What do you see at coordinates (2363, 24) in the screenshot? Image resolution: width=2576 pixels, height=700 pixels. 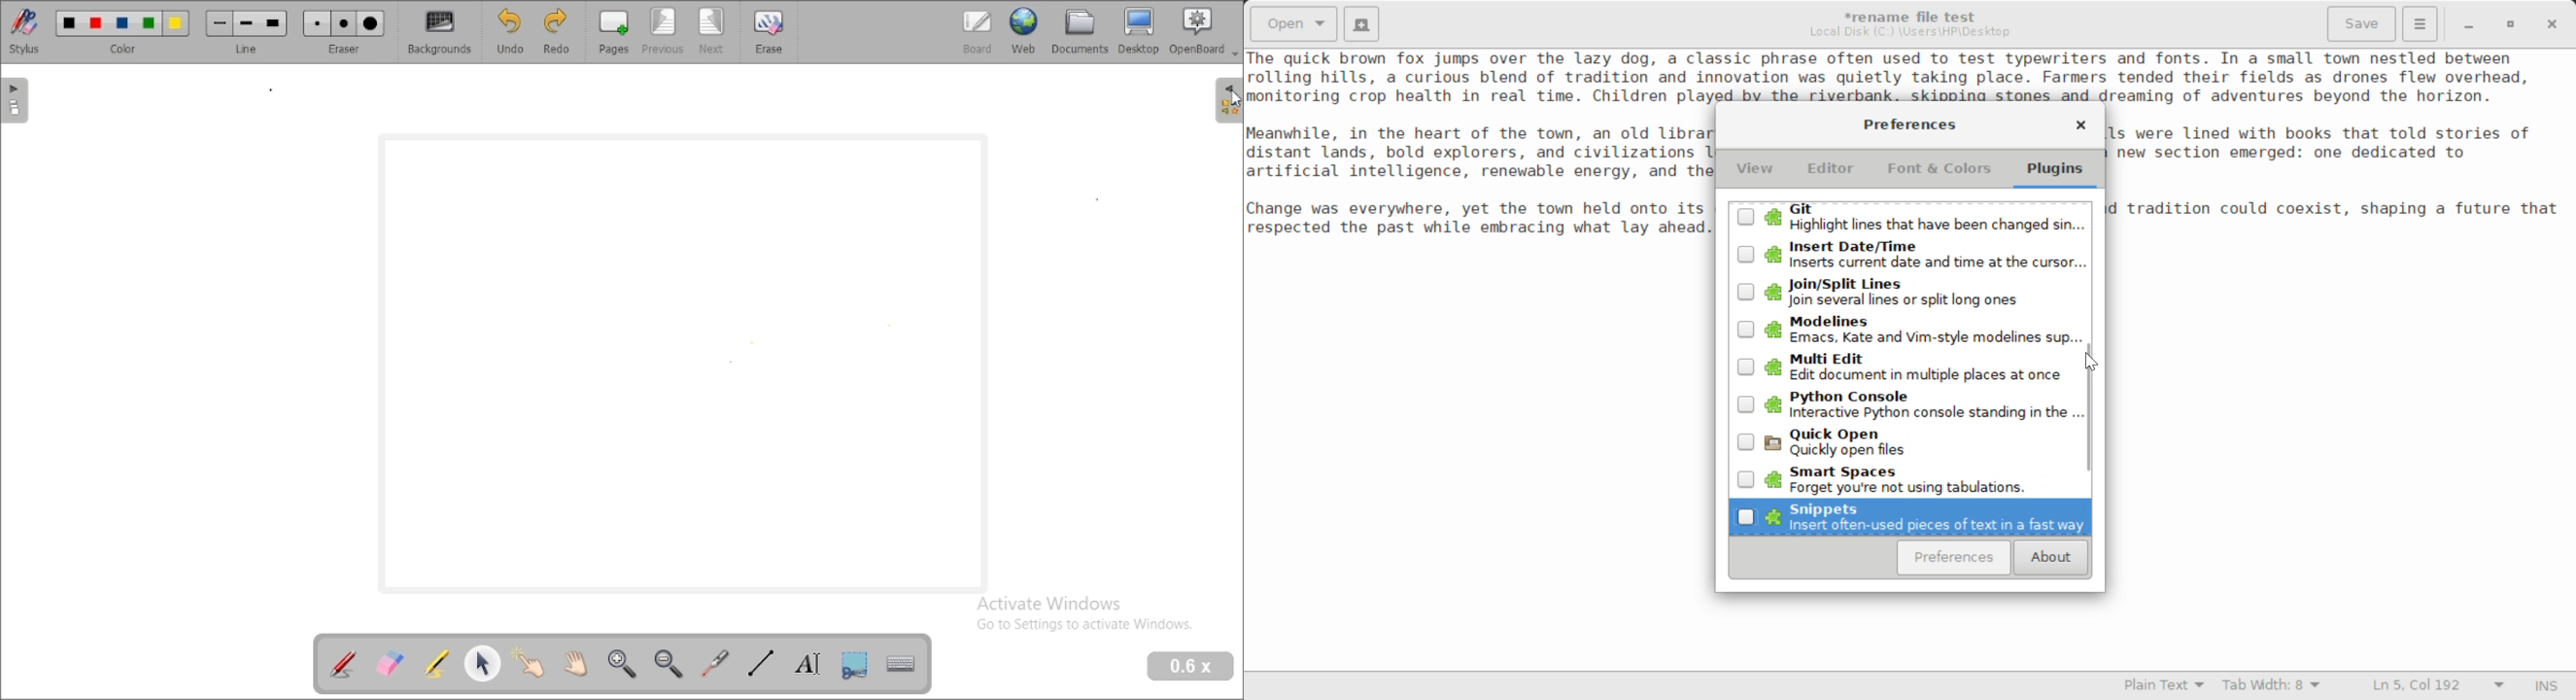 I see `Save` at bounding box center [2363, 24].